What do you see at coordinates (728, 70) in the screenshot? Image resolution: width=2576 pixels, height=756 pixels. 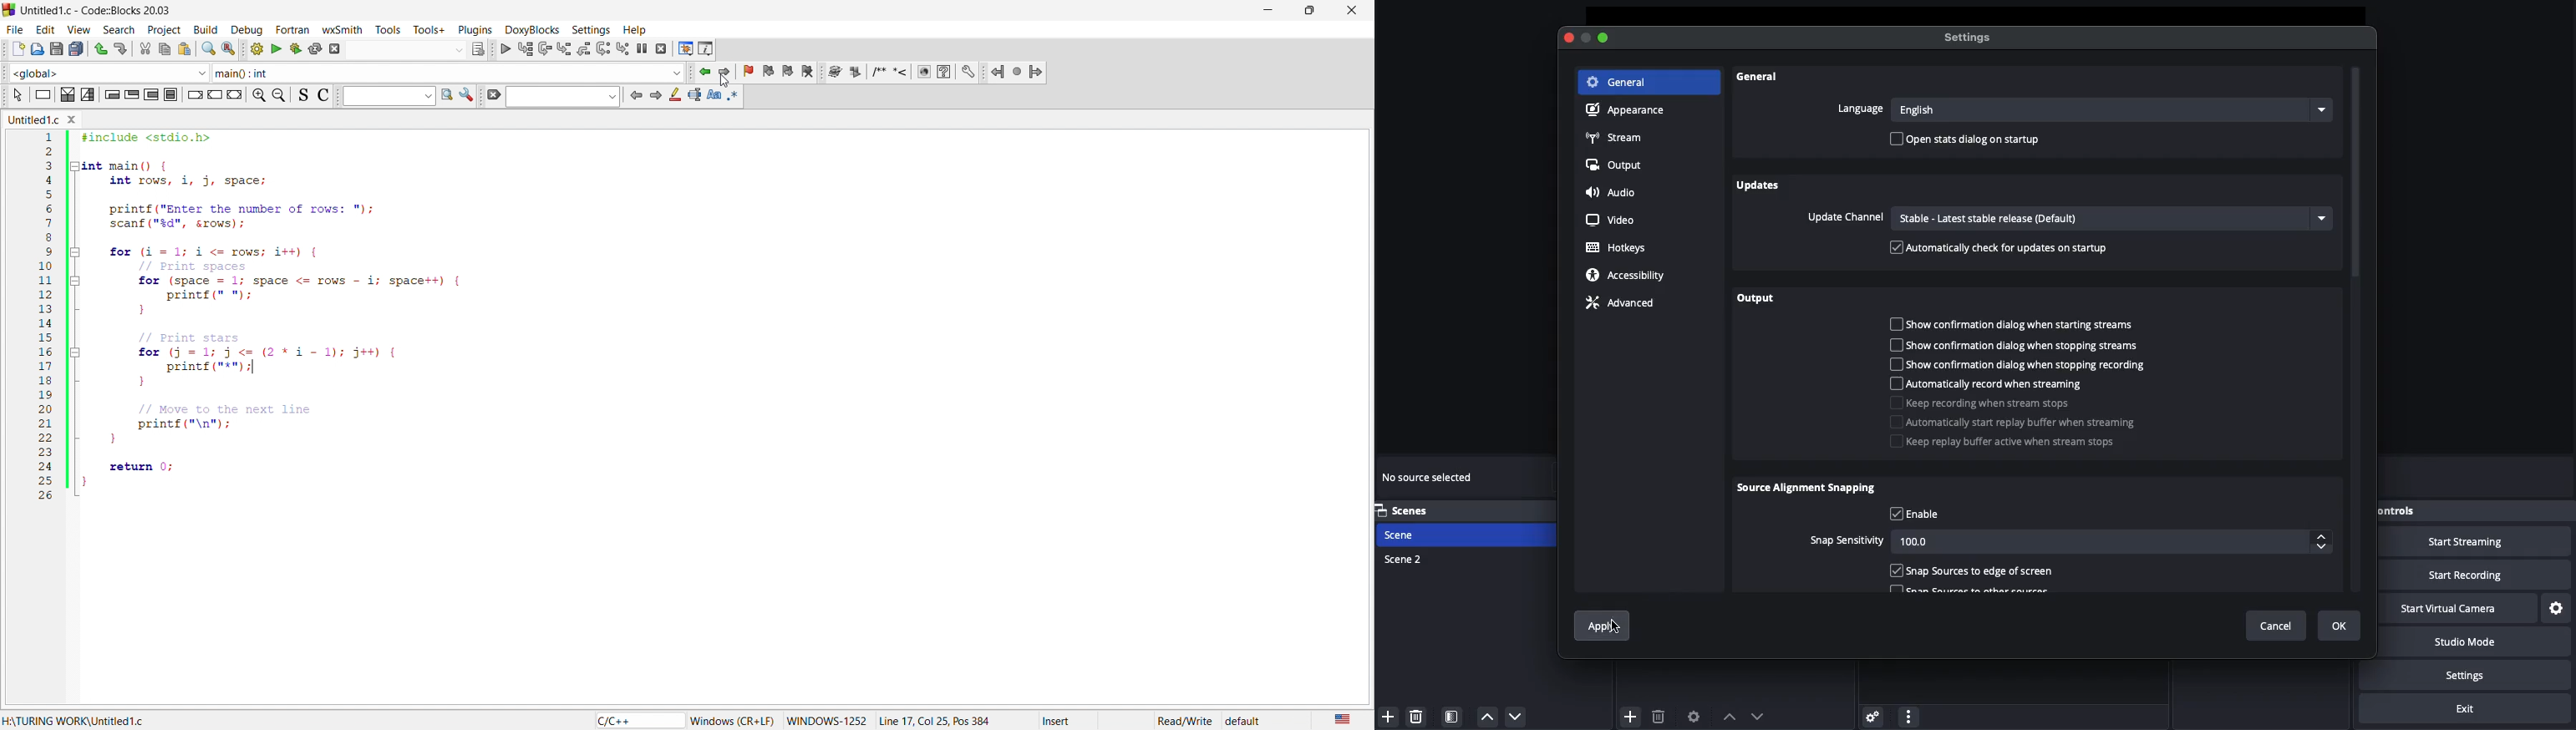 I see `jump forward` at bounding box center [728, 70].